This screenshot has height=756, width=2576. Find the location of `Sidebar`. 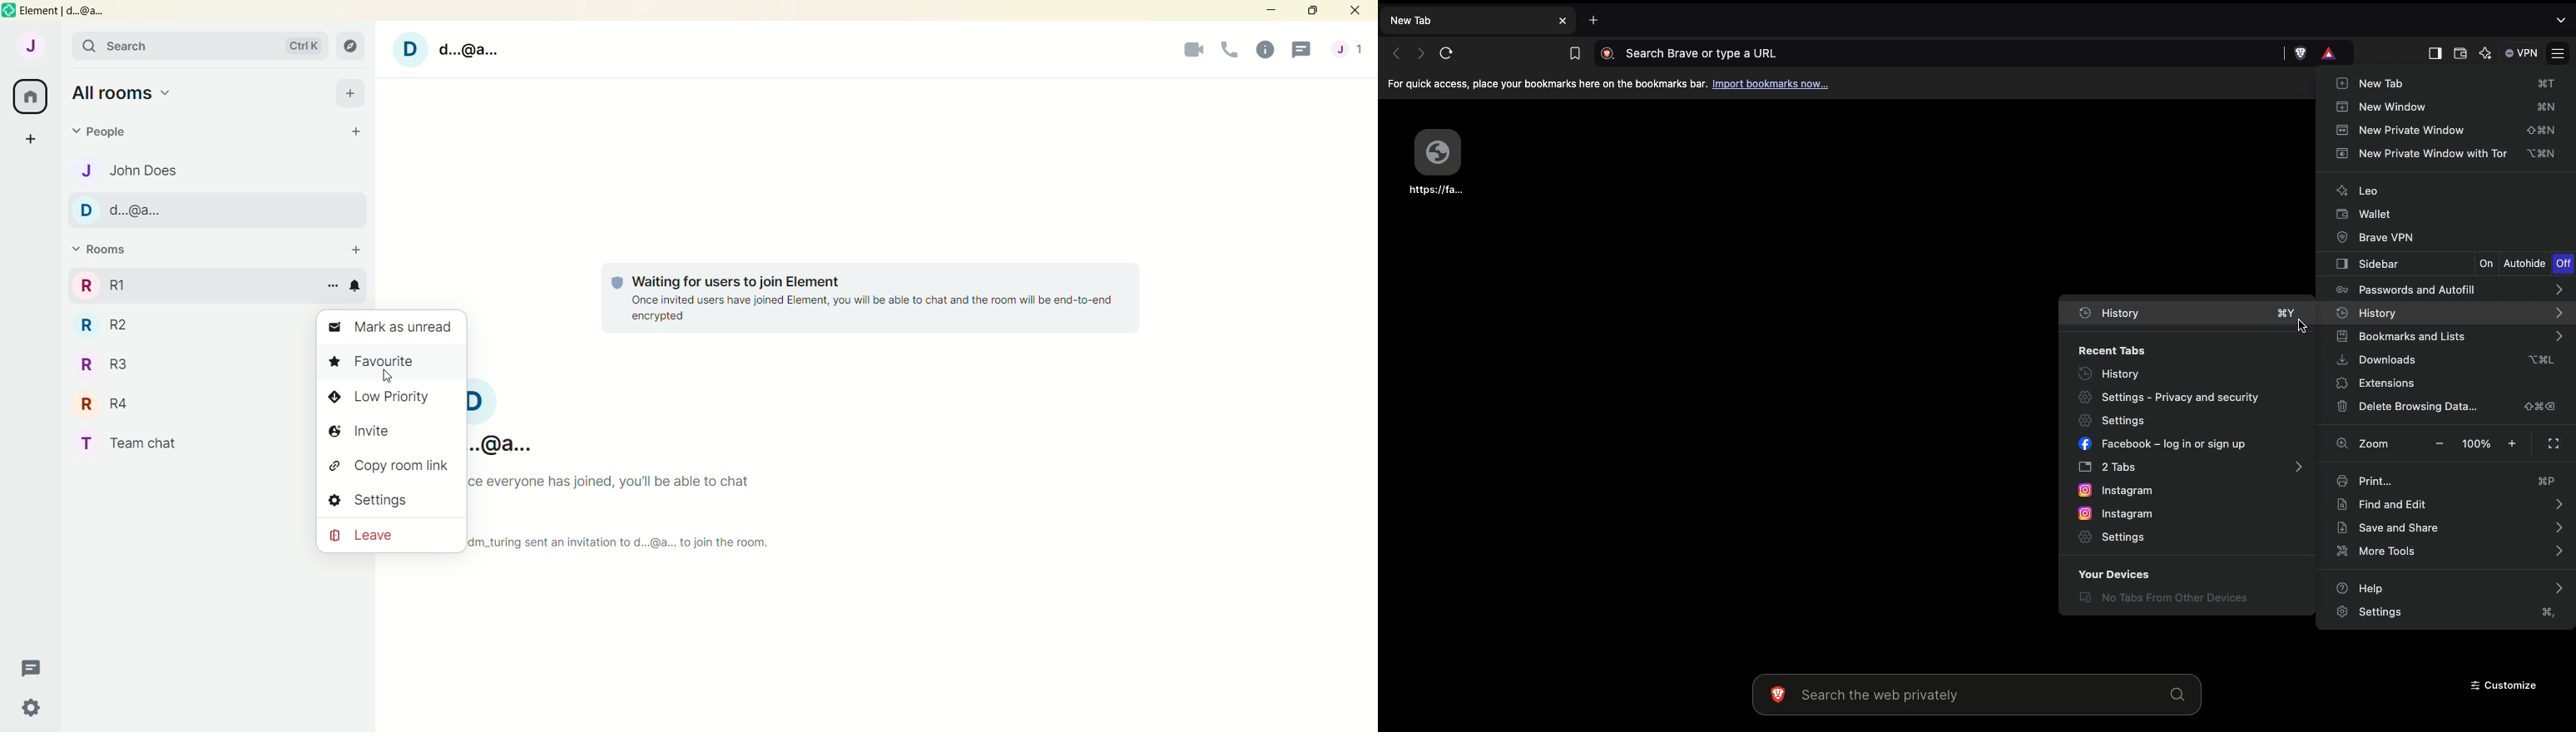

Sidebar is located at coordinates (2433, 53).